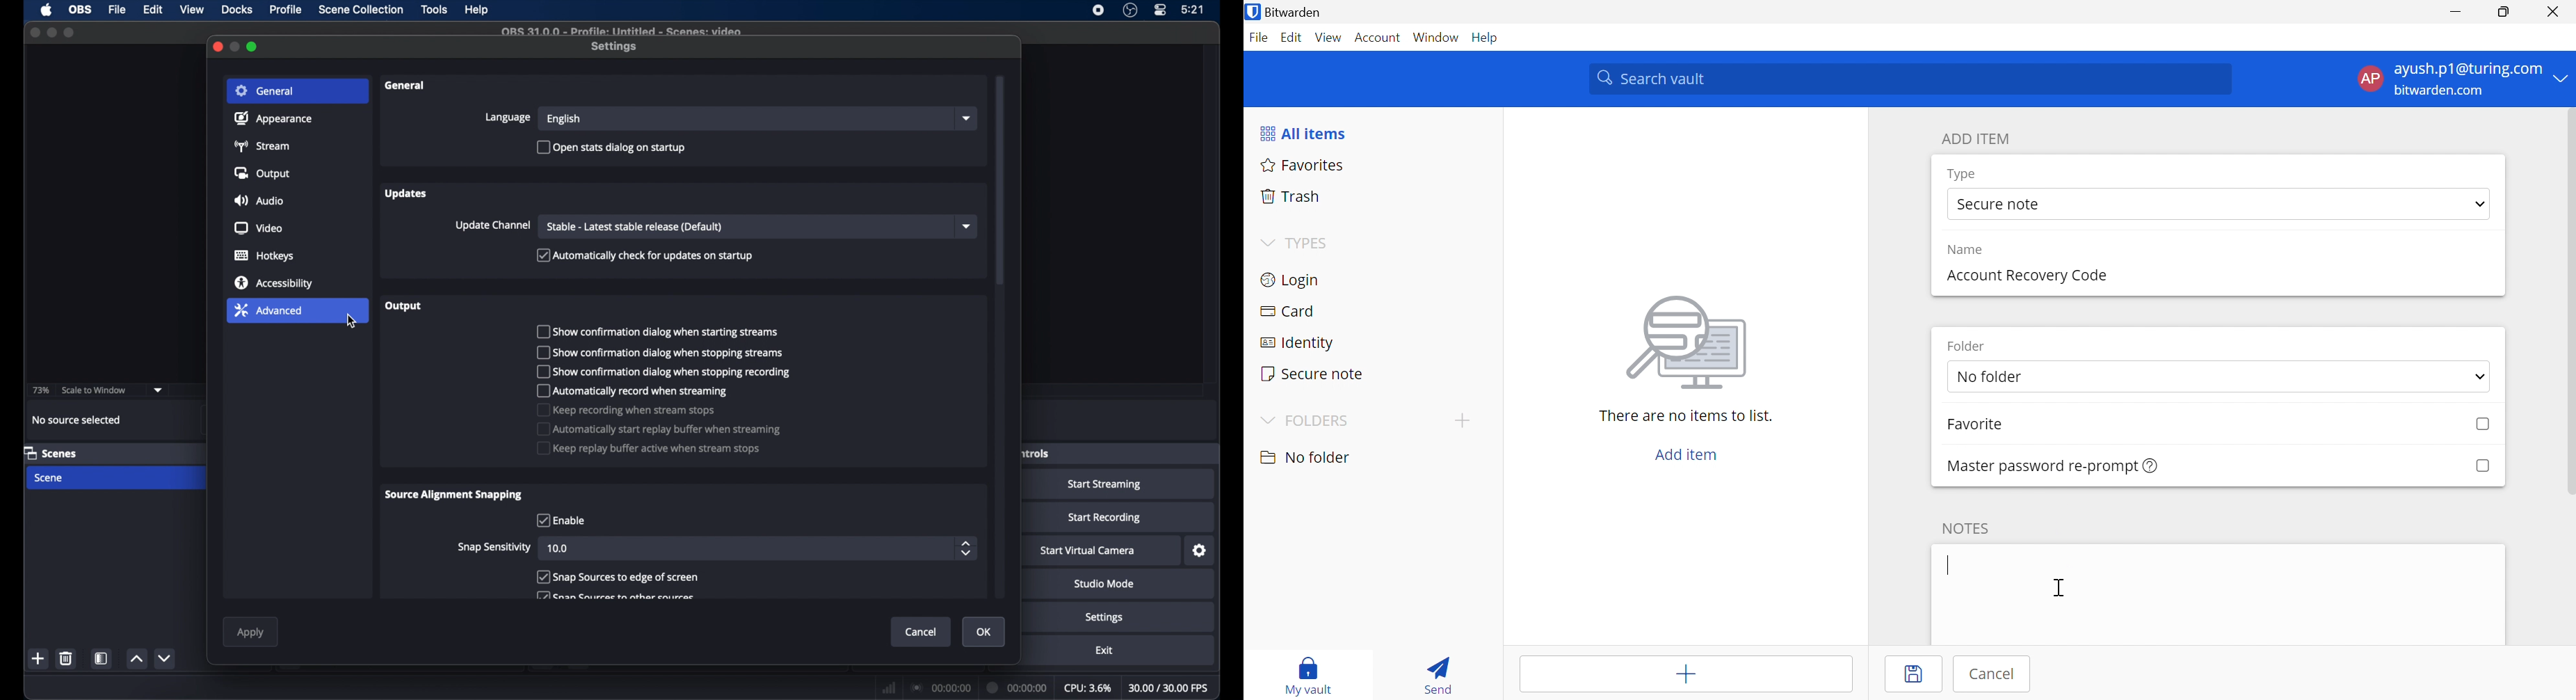 Image resolution: width=2576 pixels, height=700 pixels. What do you see at coordinates (1087, 688) in the screenshot?
I see `cpu` at bounding box center [1087, 688].